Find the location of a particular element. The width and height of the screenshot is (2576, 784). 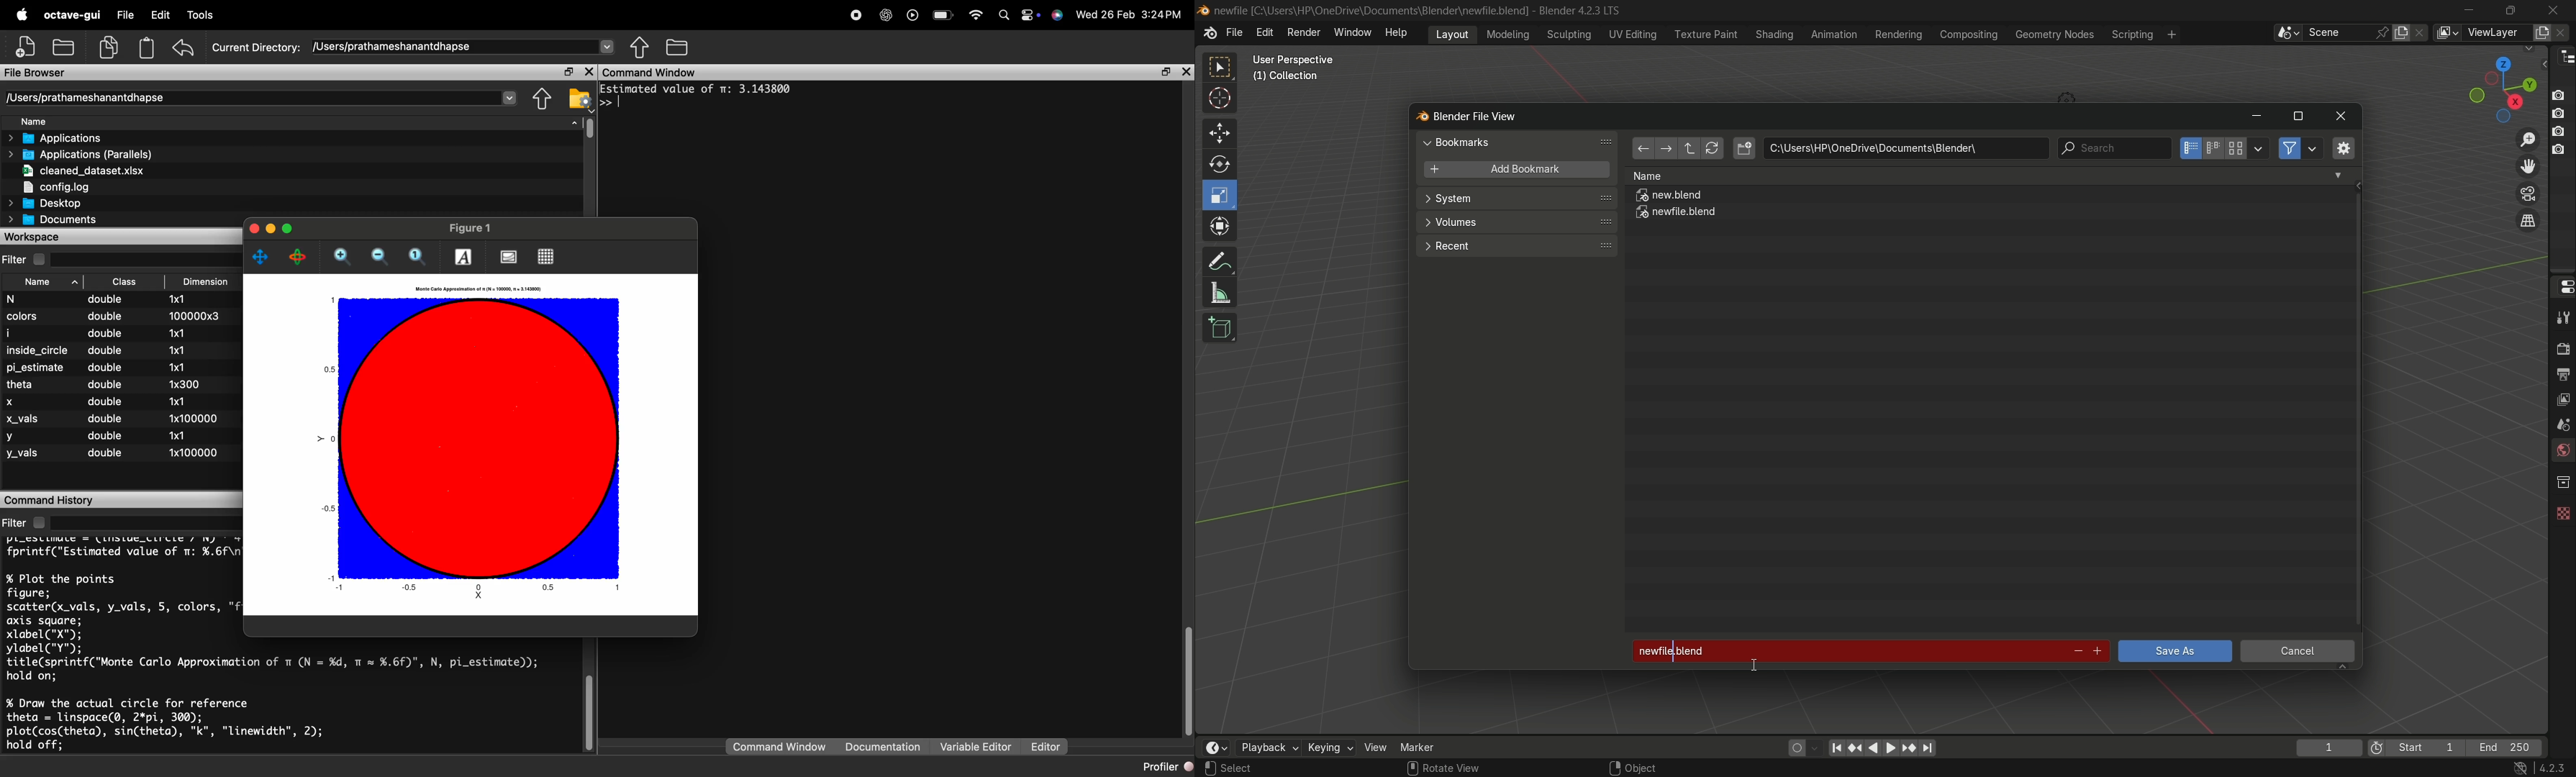

browse scenes is located at coordinates (2287, 33).